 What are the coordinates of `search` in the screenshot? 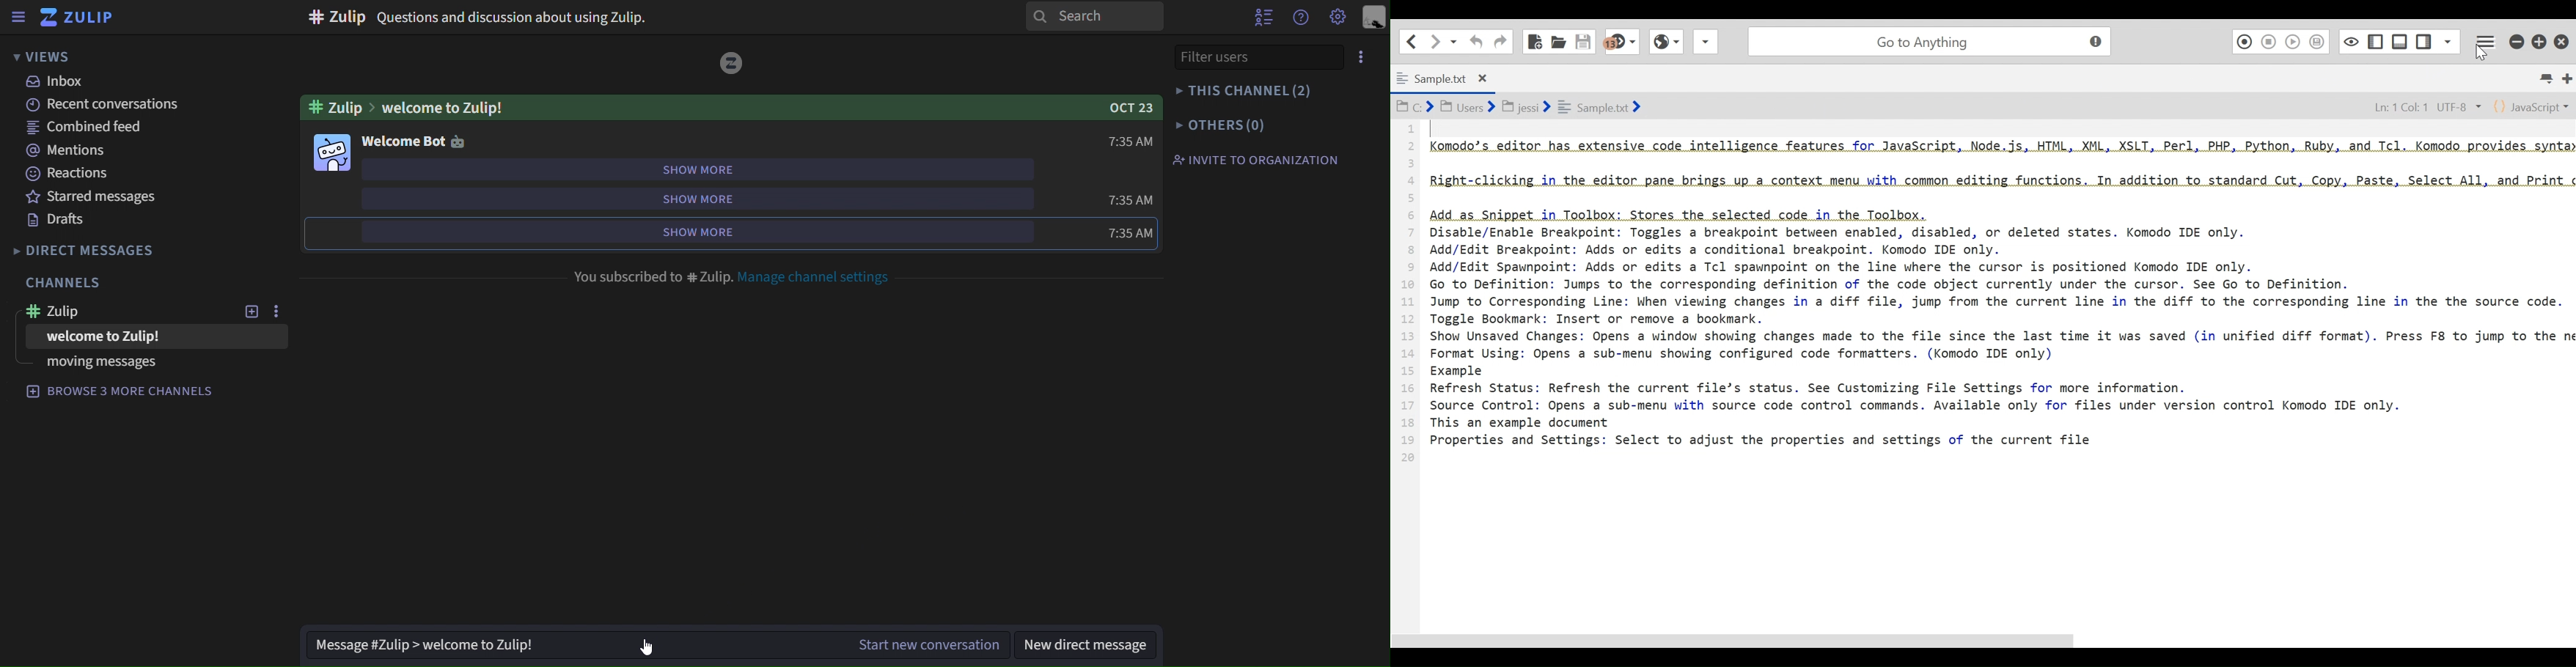 It's located at (1093, 15).